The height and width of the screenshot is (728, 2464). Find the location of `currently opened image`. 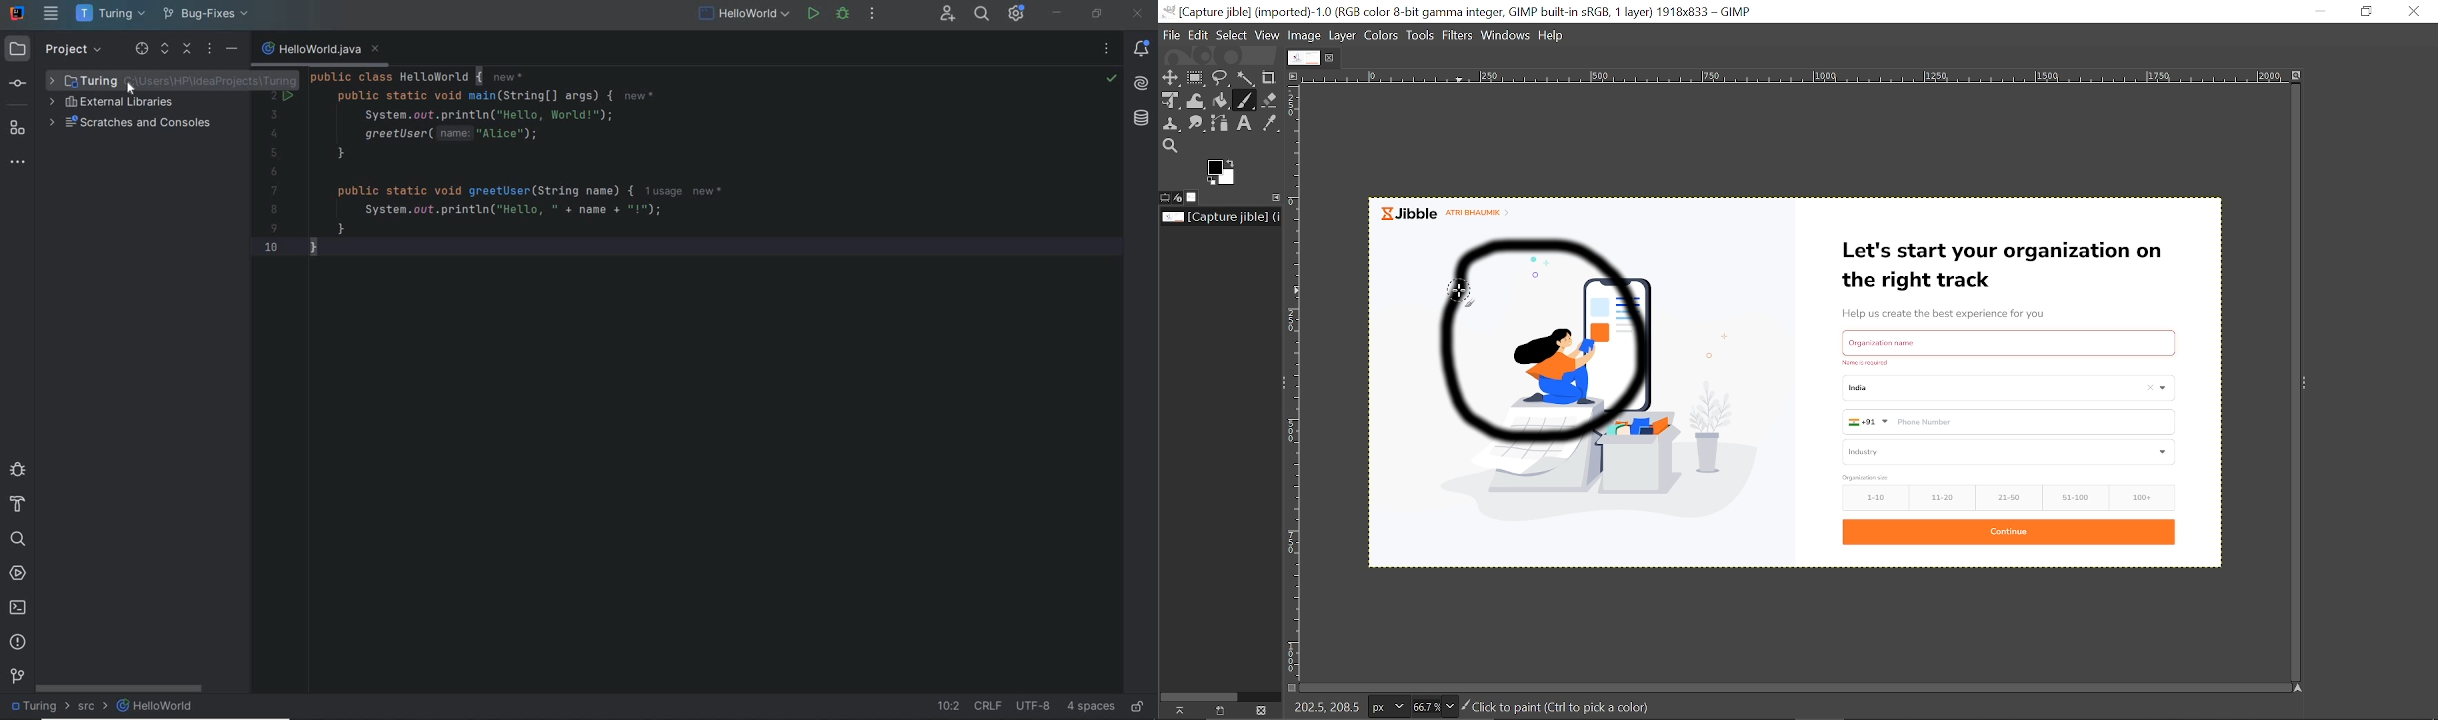

currently opened image is located at coordinates (1517, 217).